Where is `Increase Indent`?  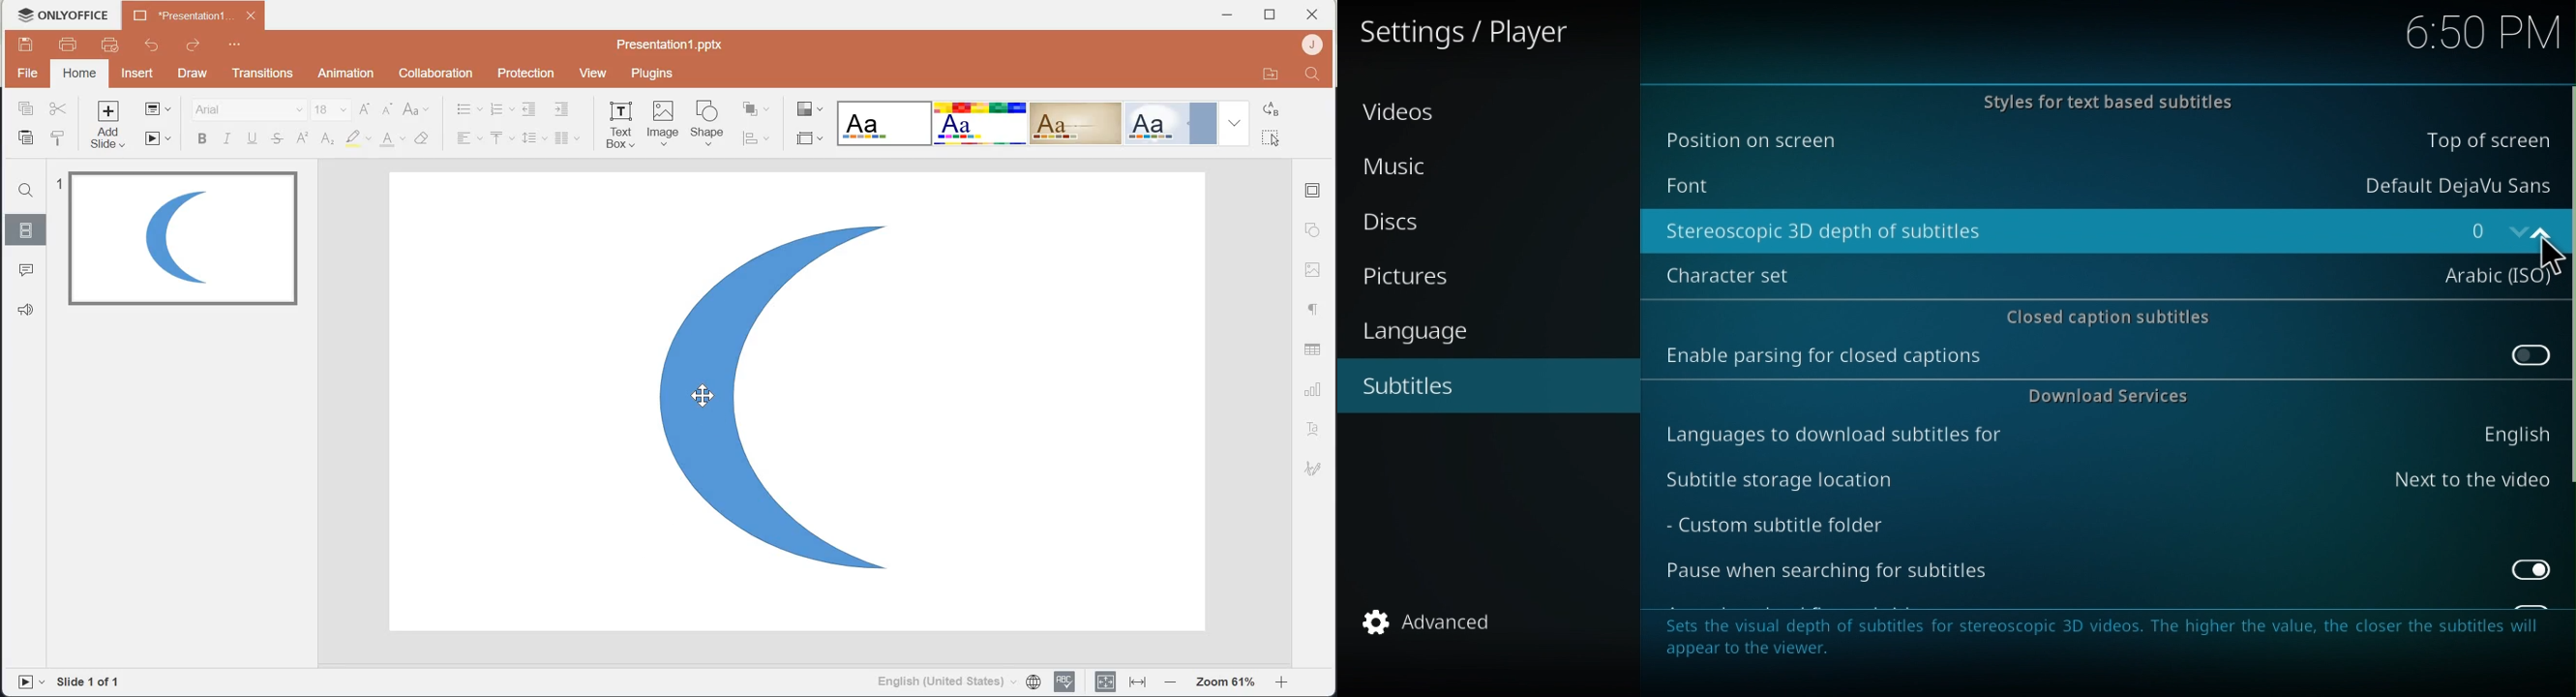 Increase Indent is located at coordinates (561, 109).